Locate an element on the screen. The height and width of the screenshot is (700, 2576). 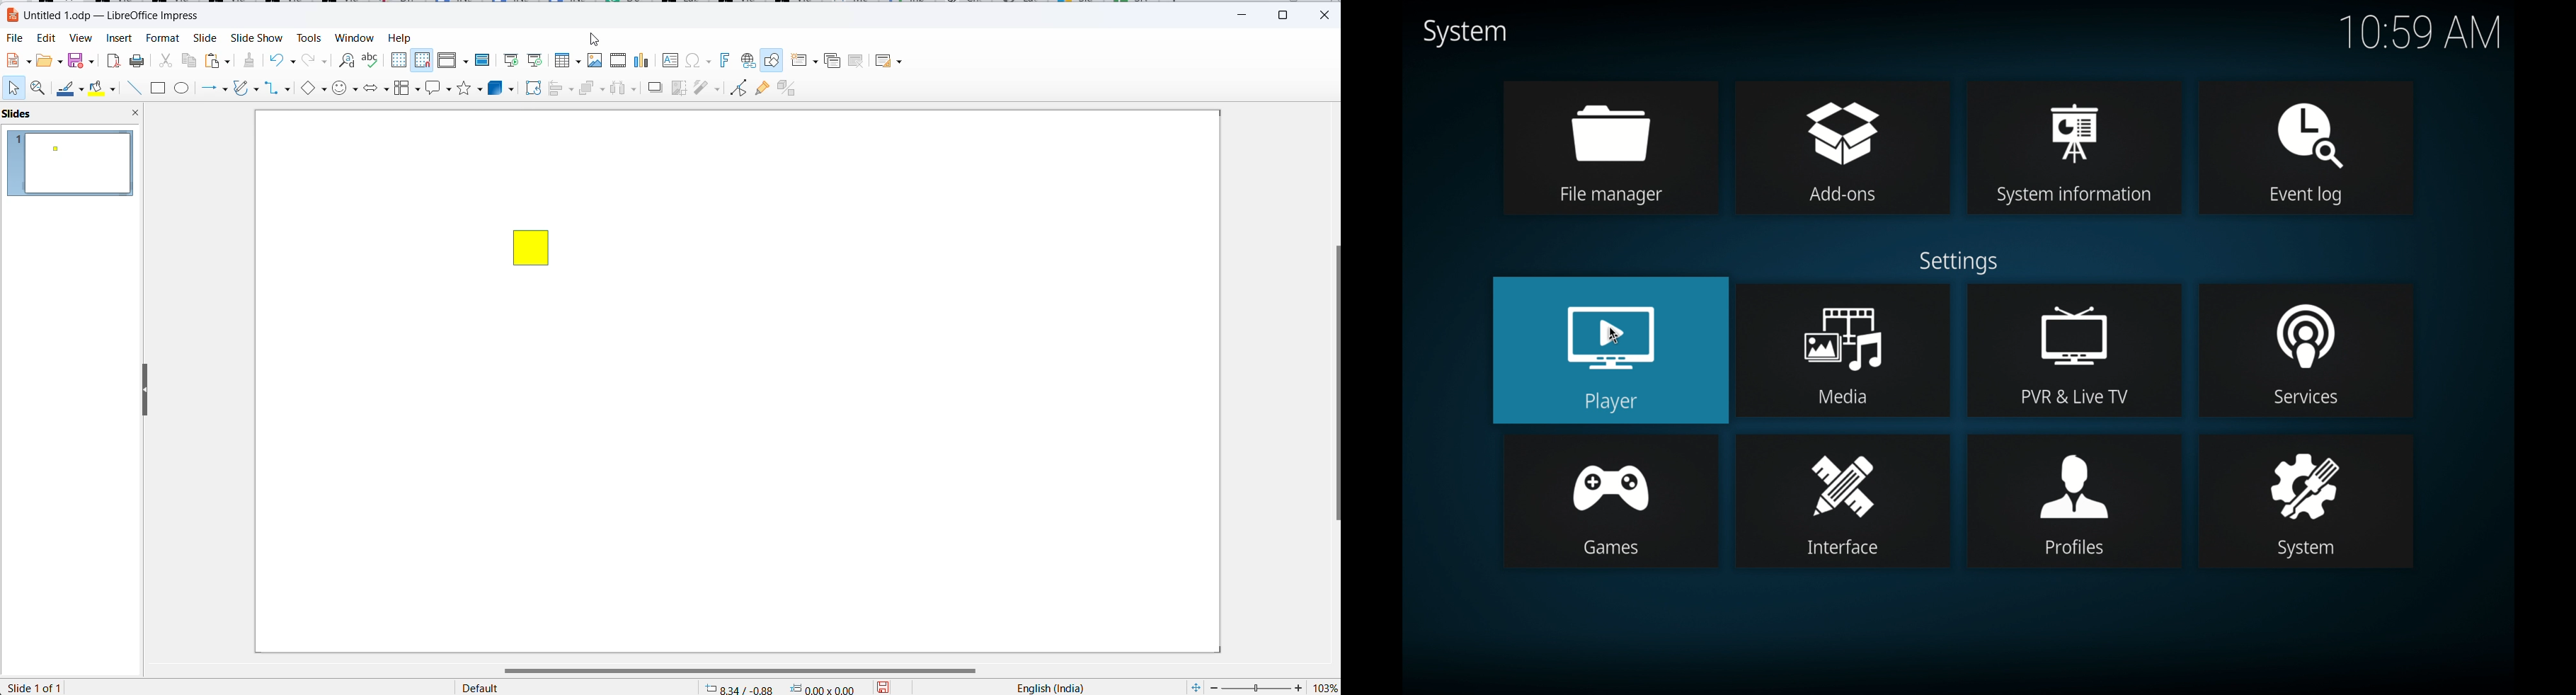
system is located at coordinates (1467, 33).